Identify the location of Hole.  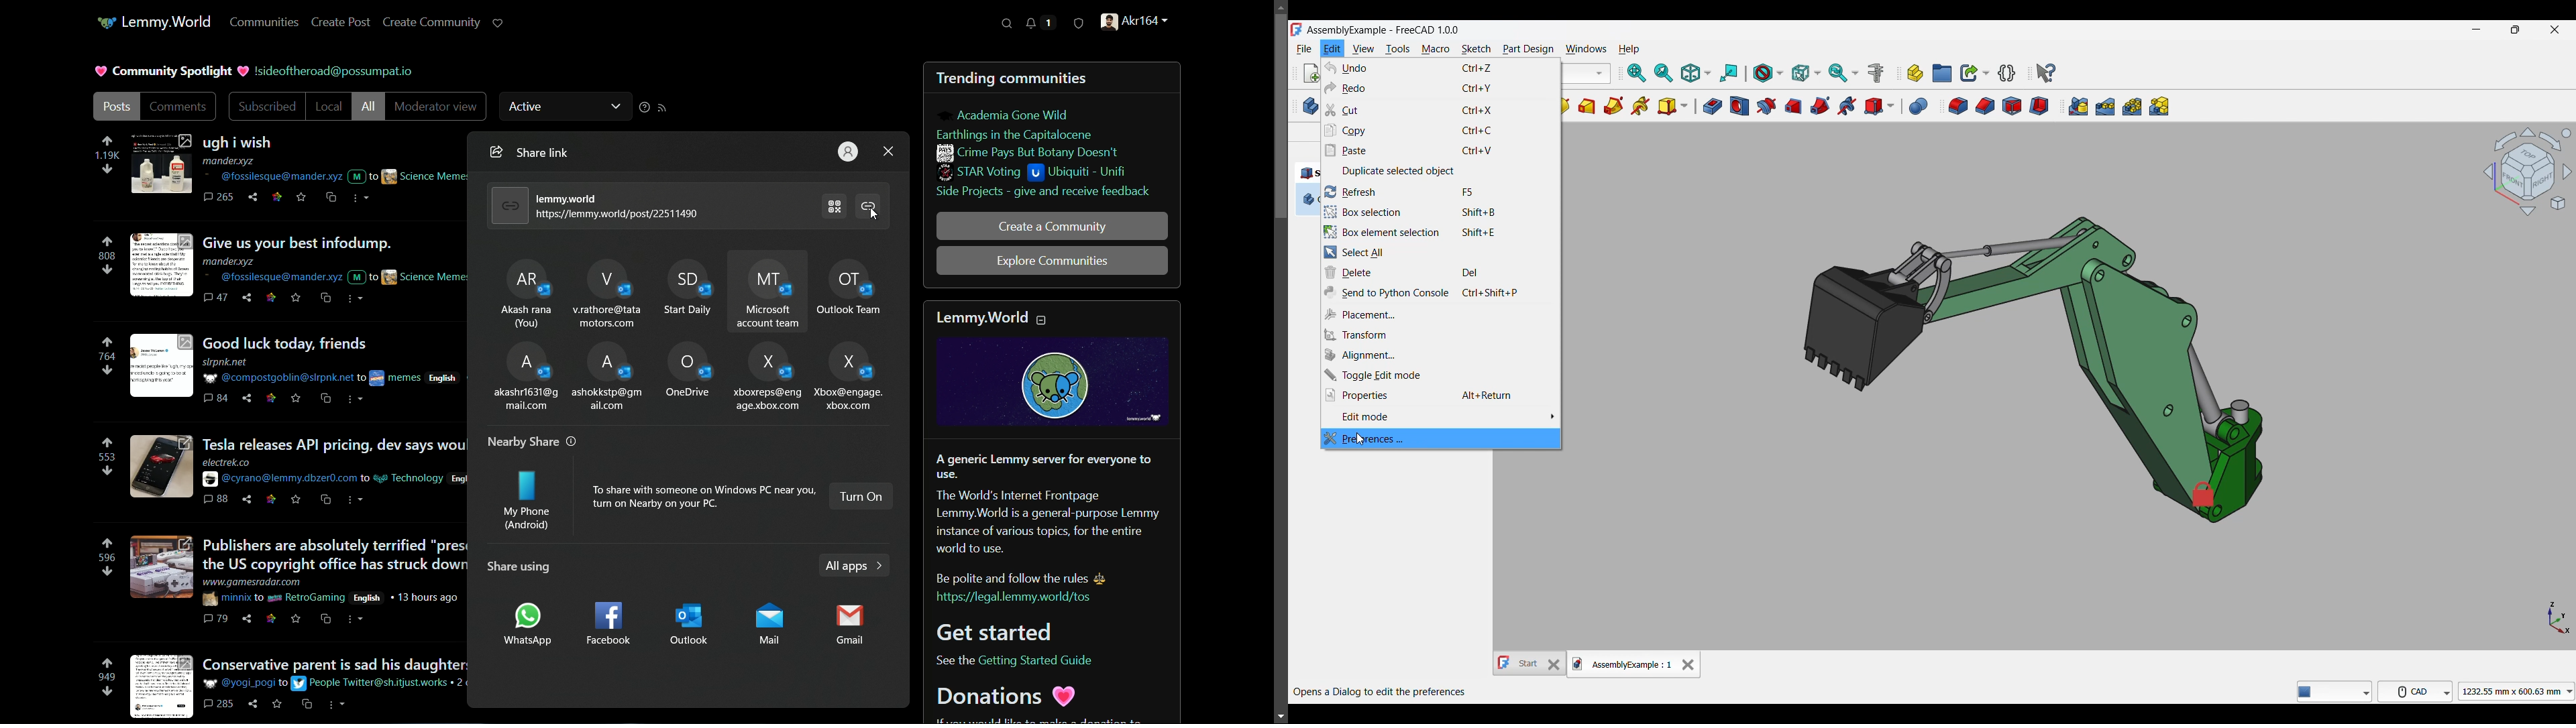
(1739, 106).